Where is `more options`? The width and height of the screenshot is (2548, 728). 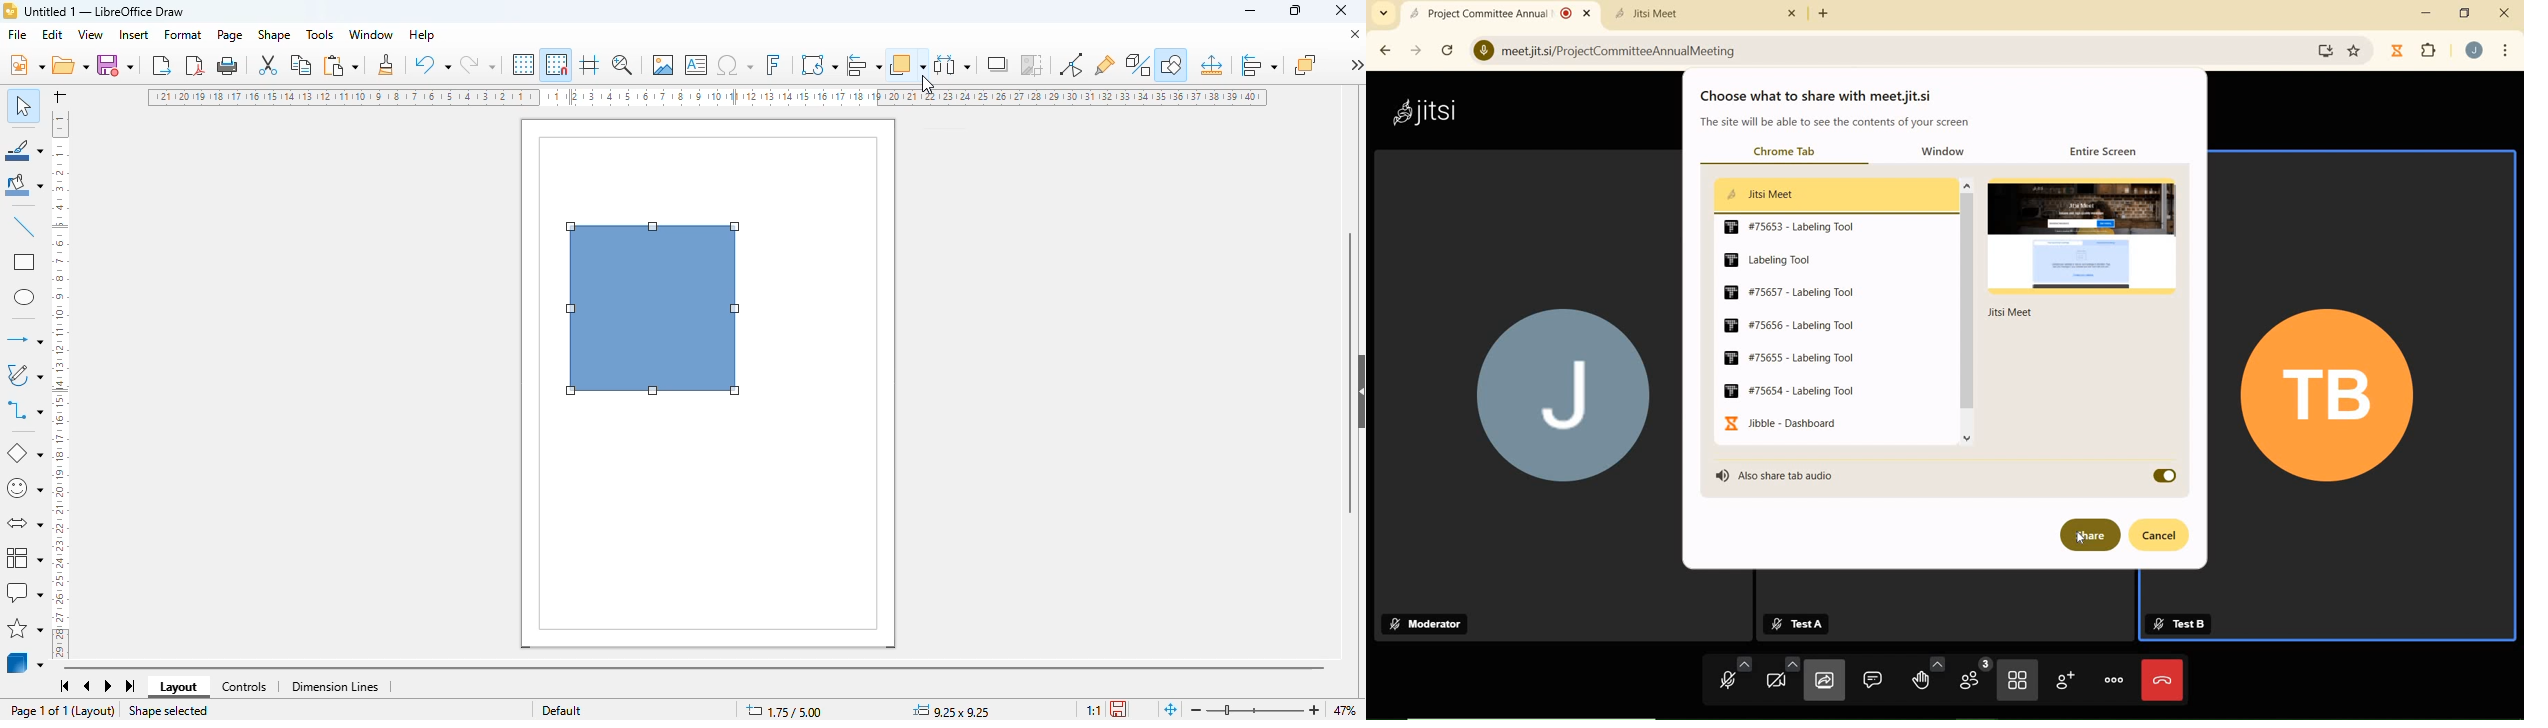 more options is located at coordinates (1356, 64).